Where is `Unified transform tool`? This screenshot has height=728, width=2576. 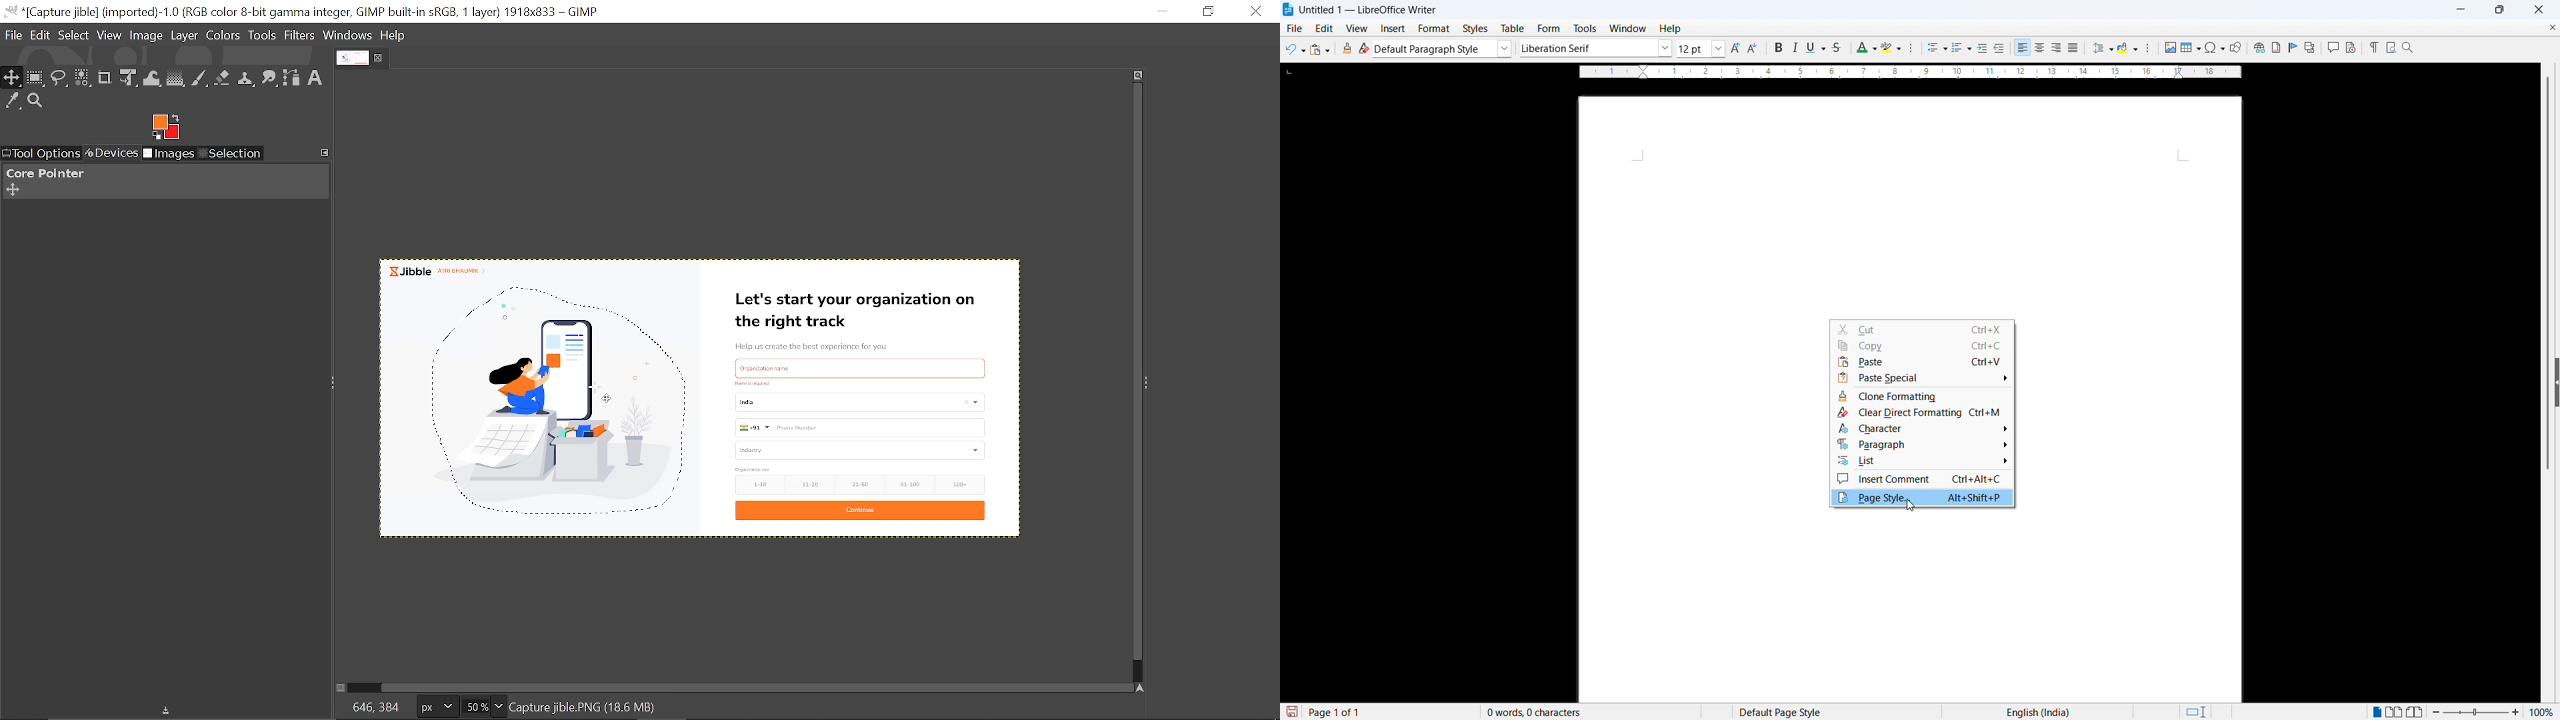 Unified transform tool is located at coordinates (127, 78).